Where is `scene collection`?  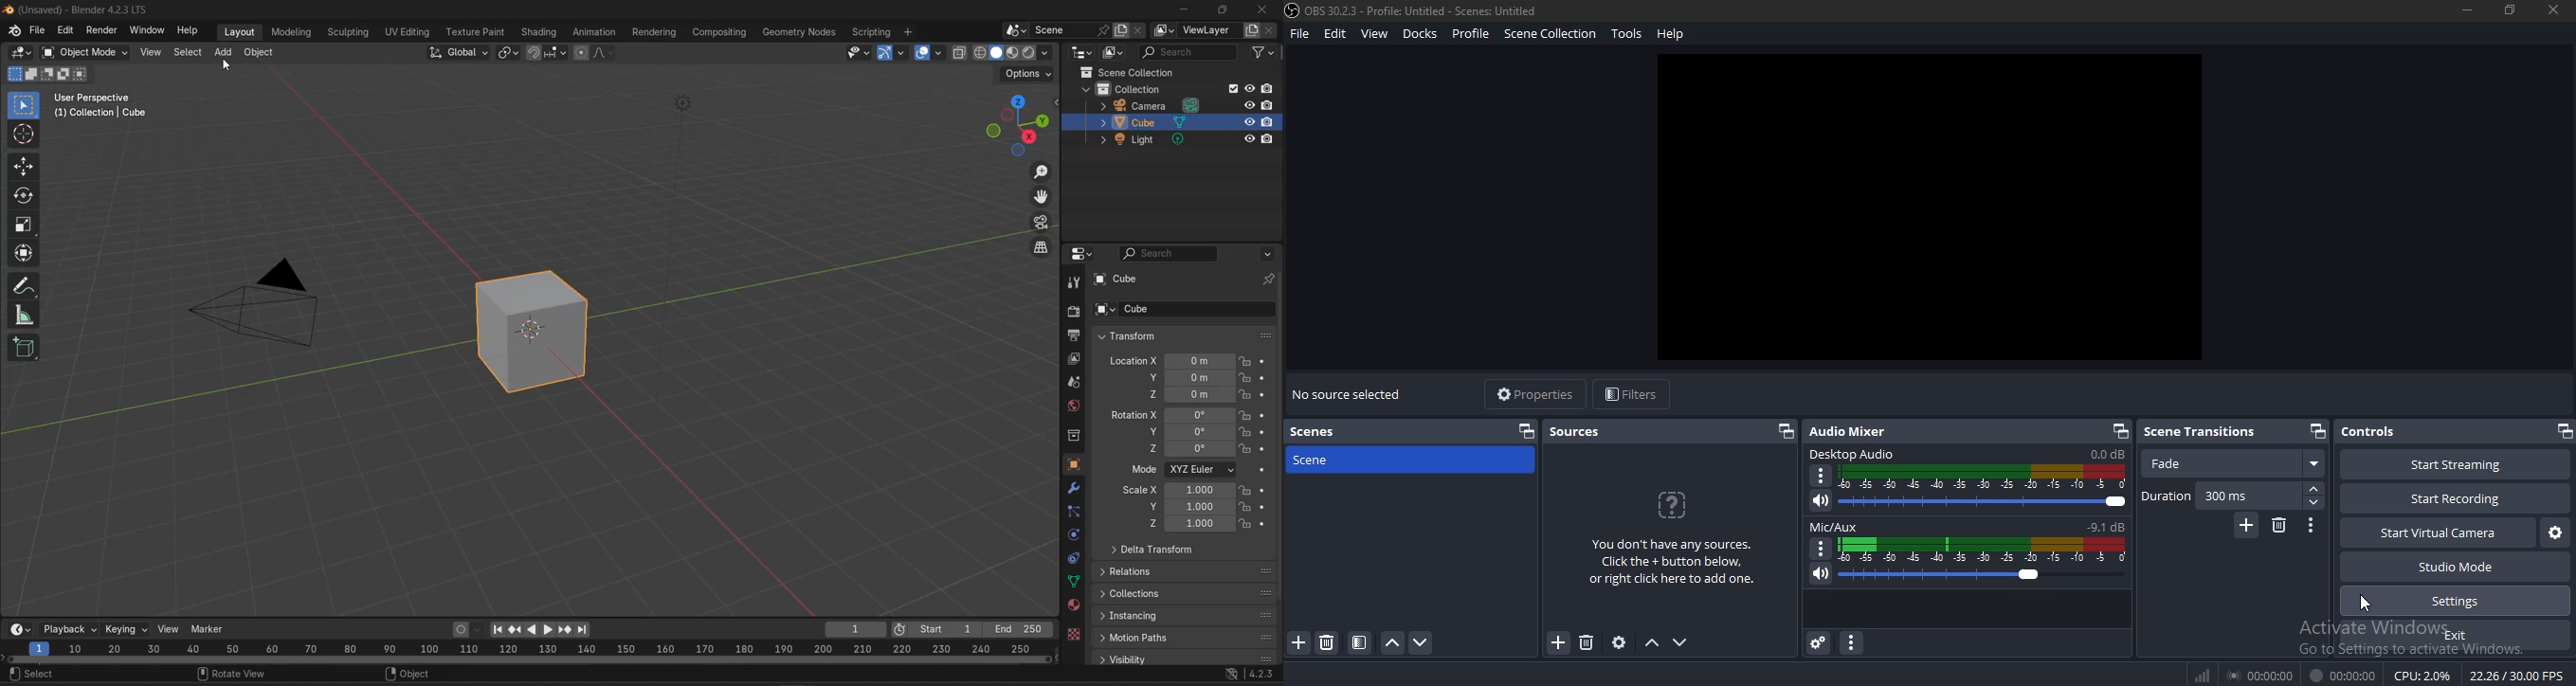
scene collection is located at coordinates (1549, 33).